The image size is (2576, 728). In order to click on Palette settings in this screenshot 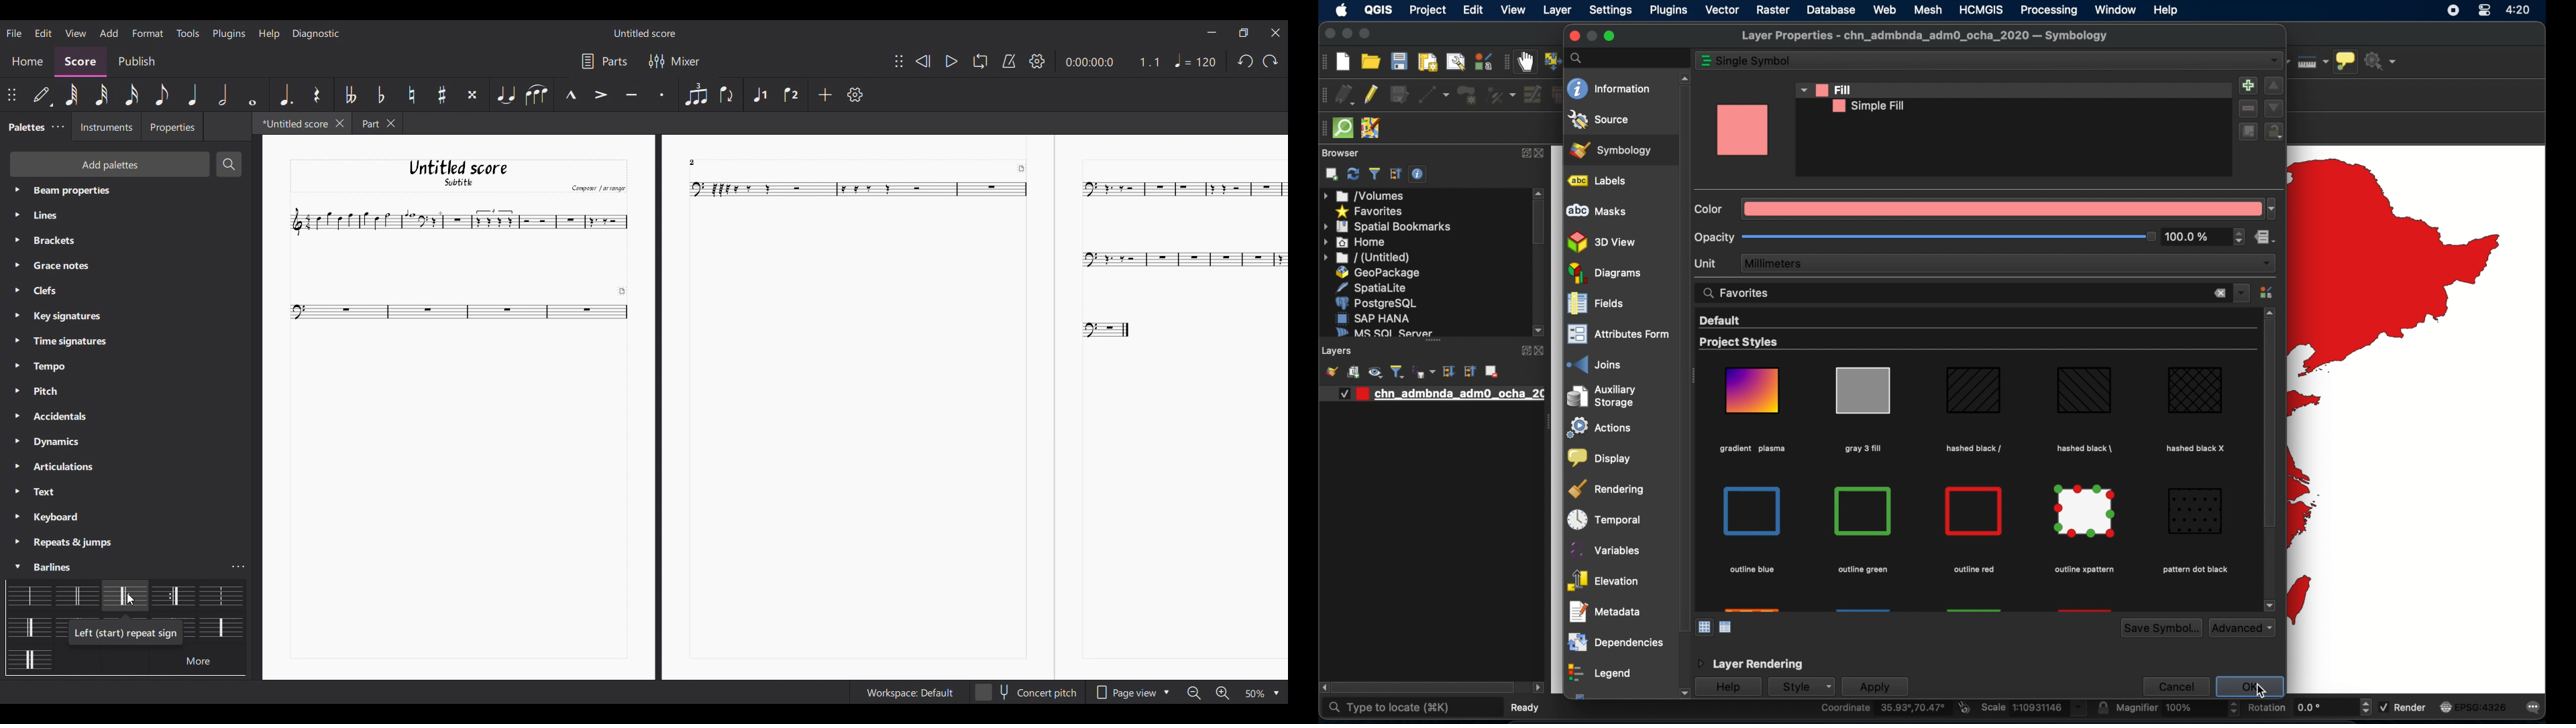, I will do `click(46, 564)`.